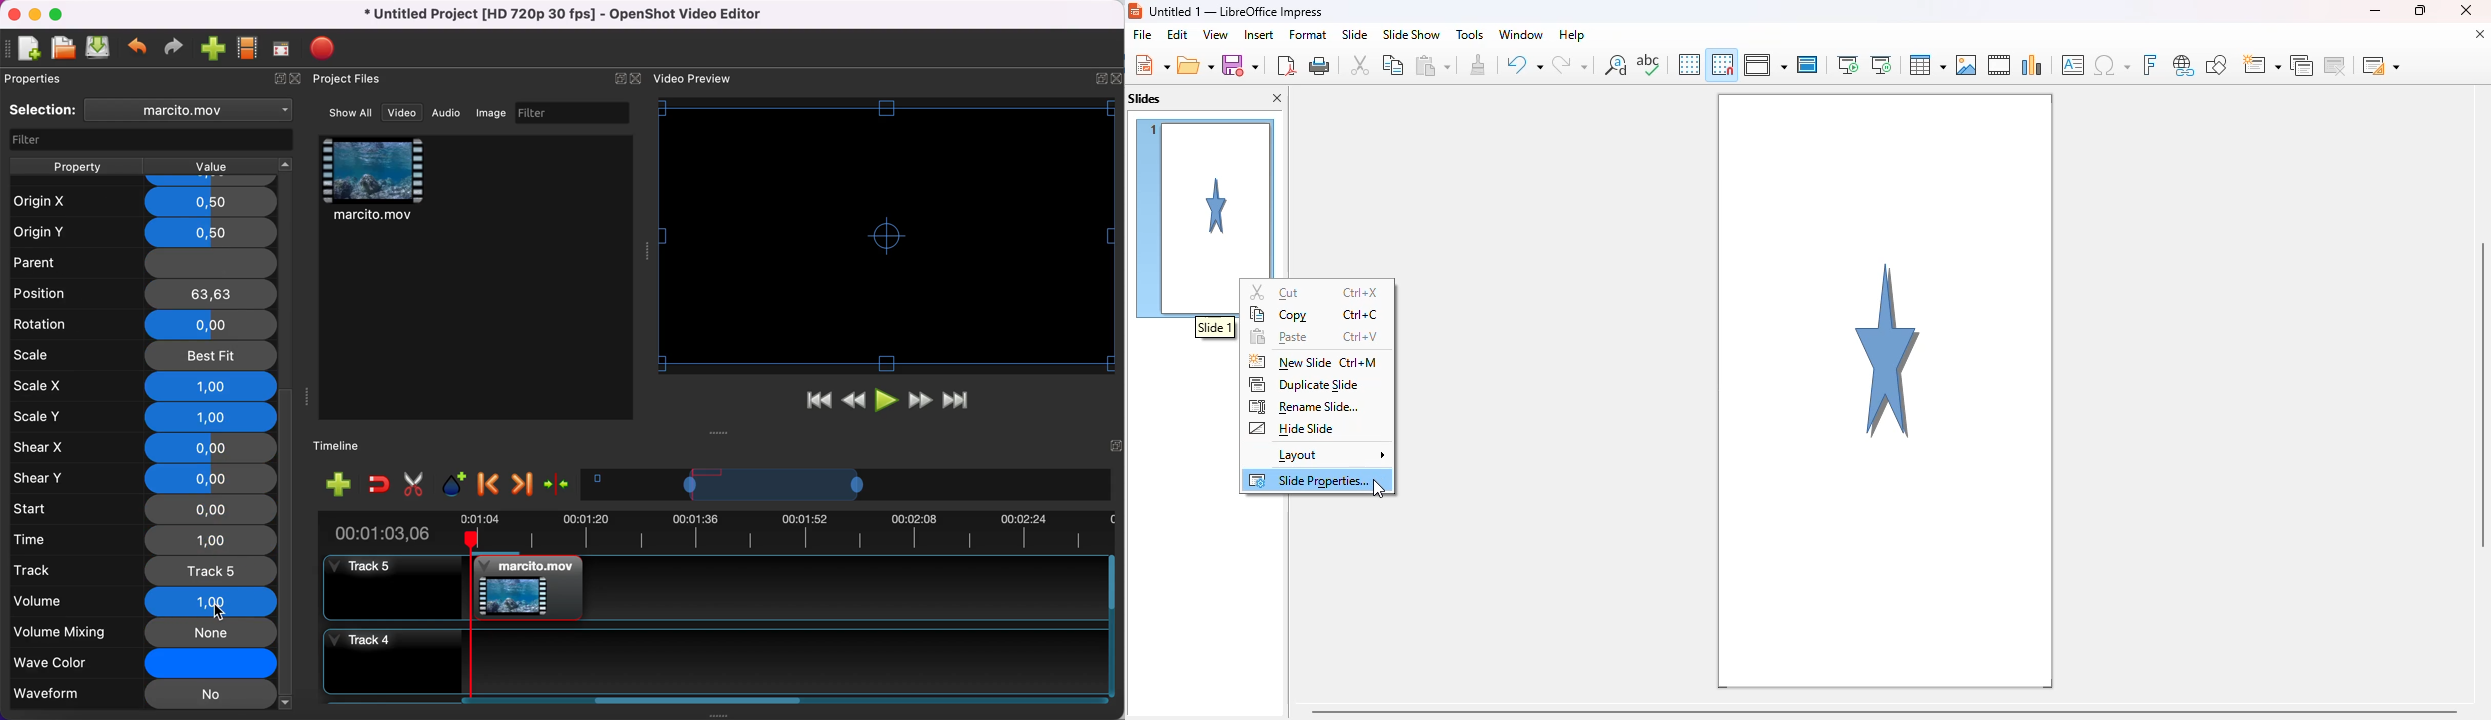 This screenshot has height=728, width=2492. Describe the element at coordinates (1206, 197) in the screenshot. I see `slide 1` at that location.